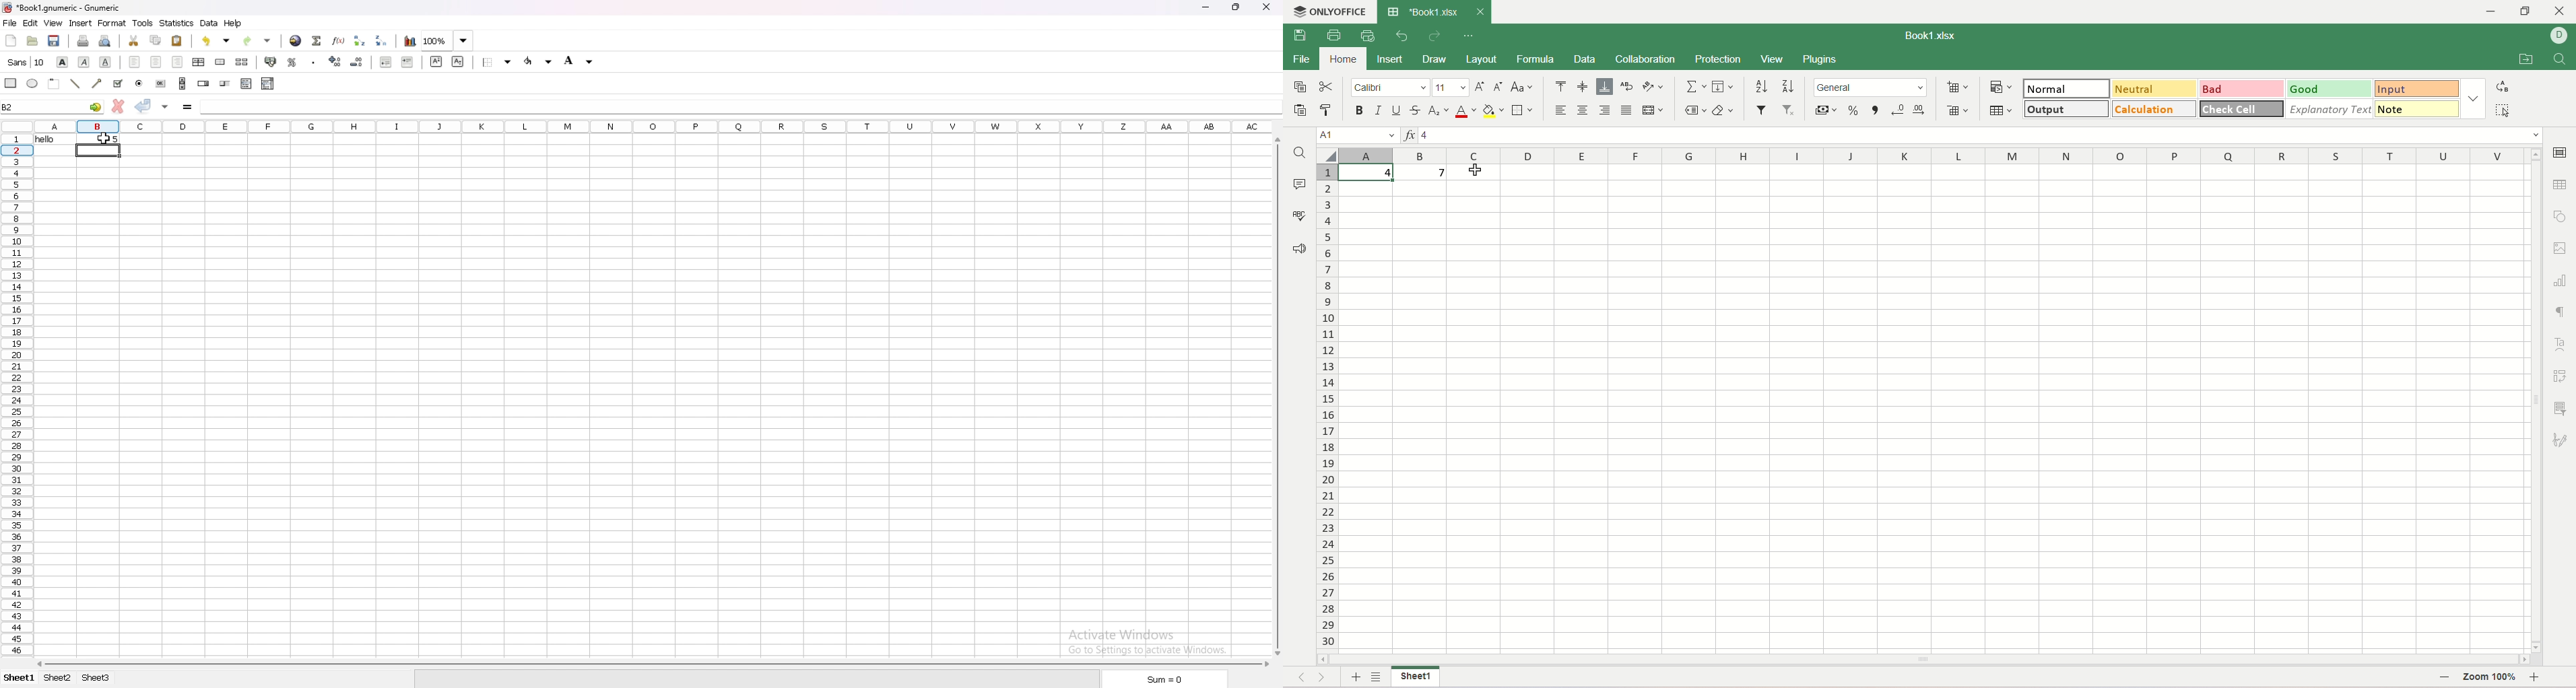 Image resolution: width=2576 pixels, height=700 pixels. What do you see at coordinates (1467, 36) in the screenshot?
I see `customize quick access` at bounding box center [1467, 36].